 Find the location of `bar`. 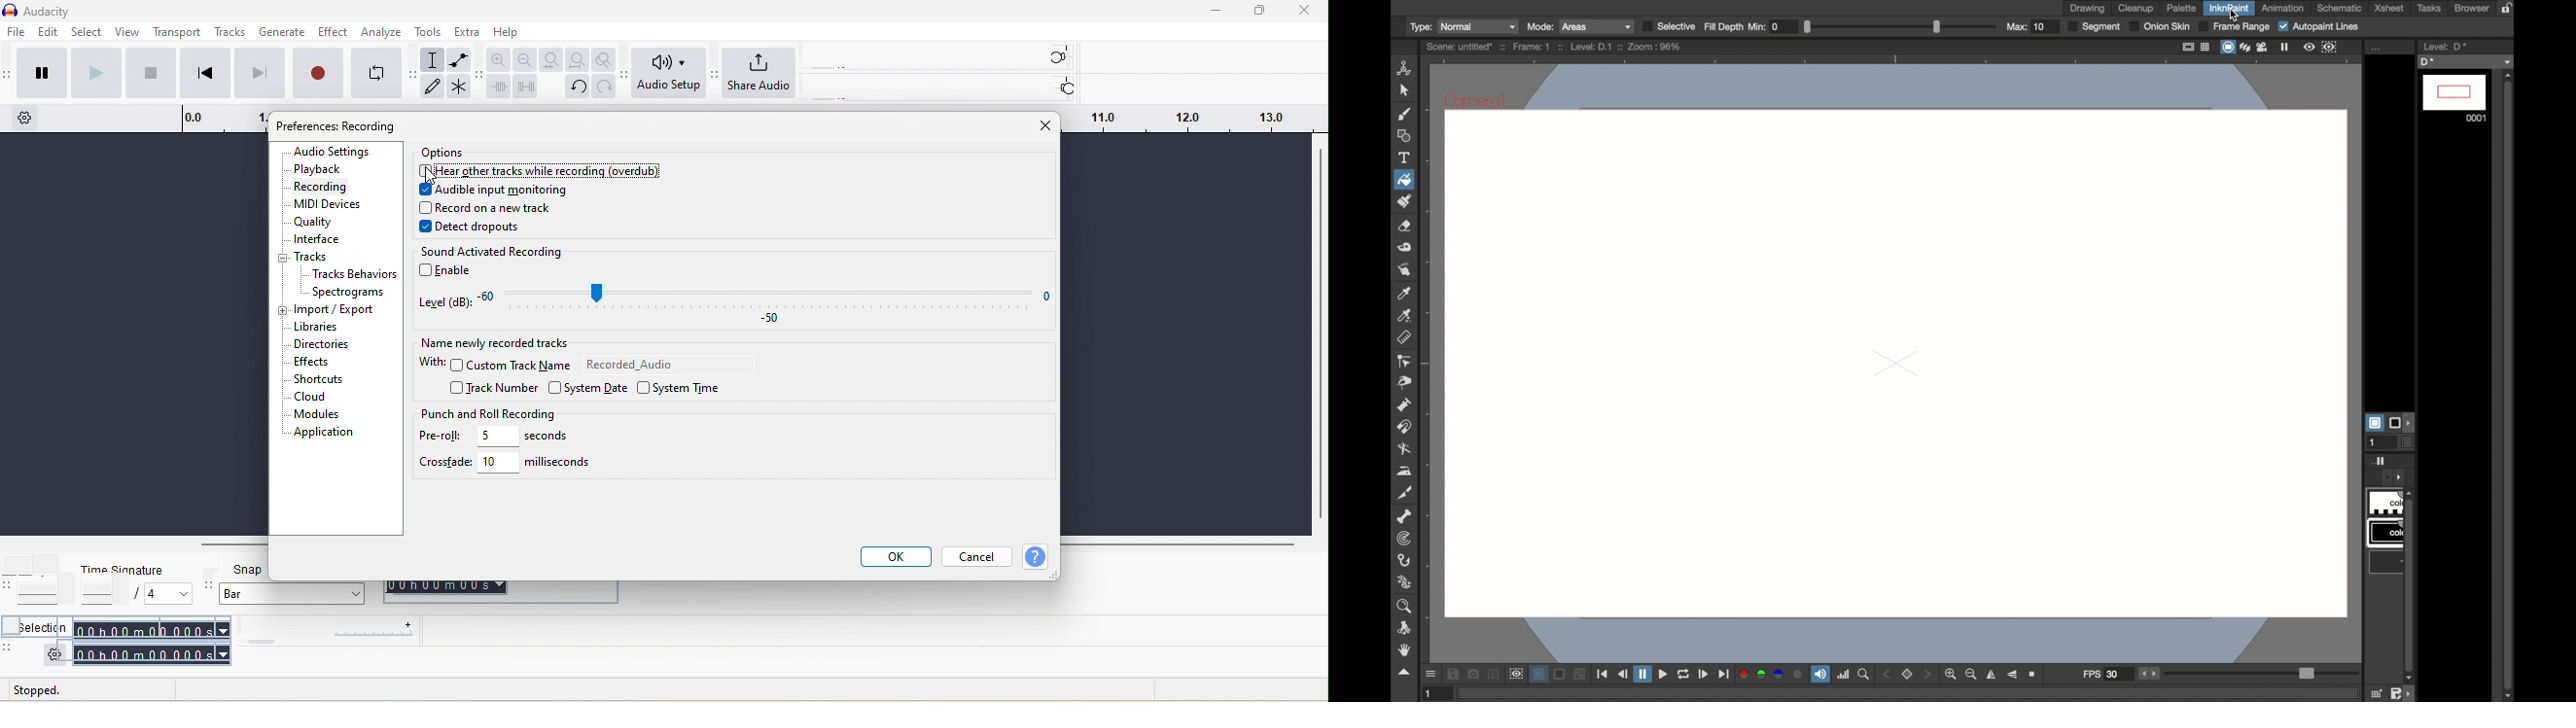

bar is located at coordinates (299, 596).